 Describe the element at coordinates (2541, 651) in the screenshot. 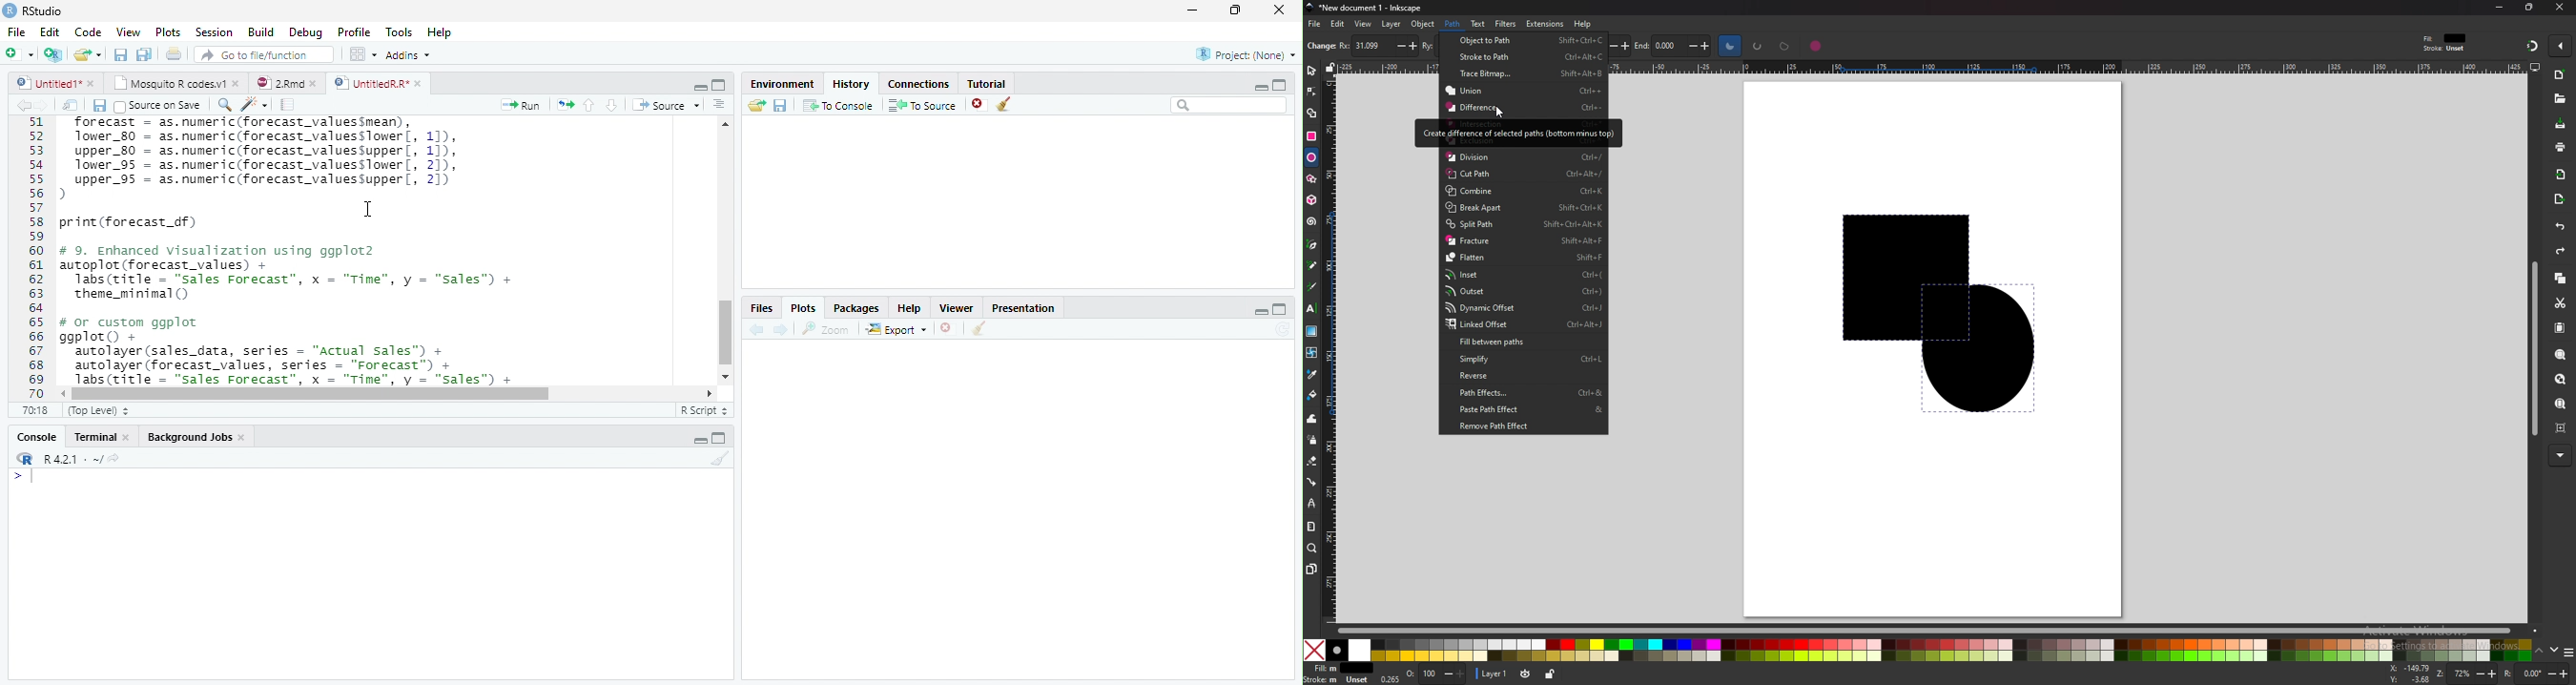

I see `up` at that location.